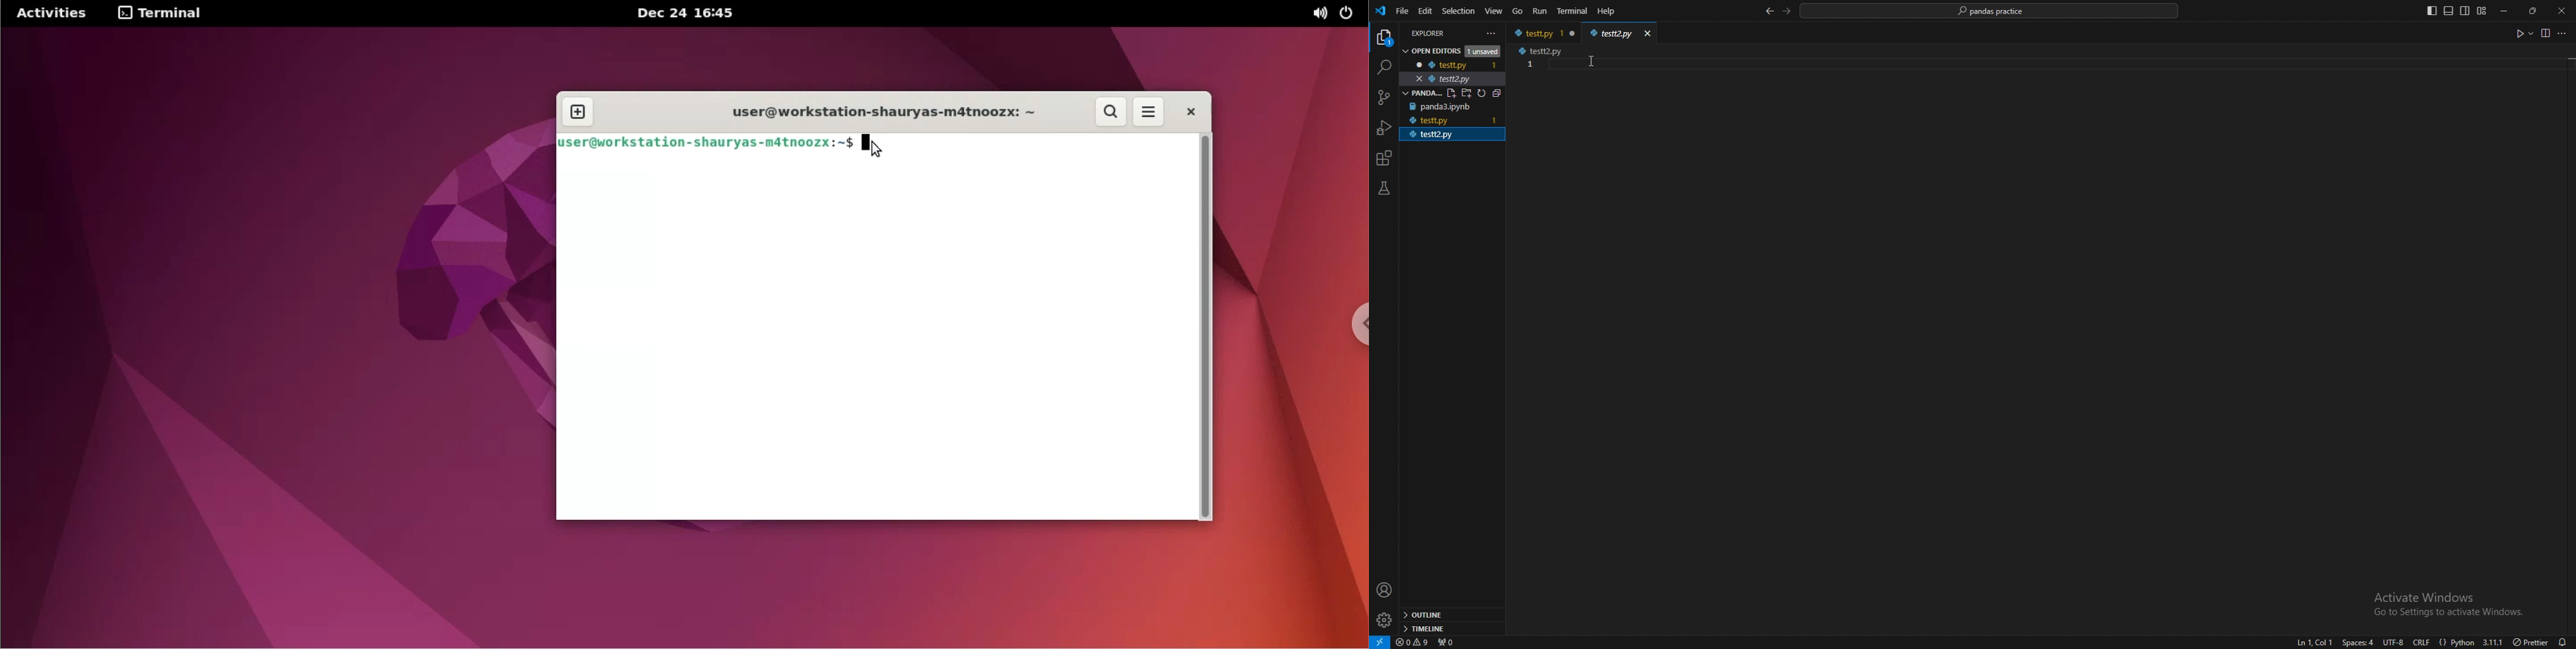 This screenshot has width=2576, height=672. What do you see at coordinates (1445, 641) in the screenshot?
I see `ports forwarded` at bounding box center [1445, 641].